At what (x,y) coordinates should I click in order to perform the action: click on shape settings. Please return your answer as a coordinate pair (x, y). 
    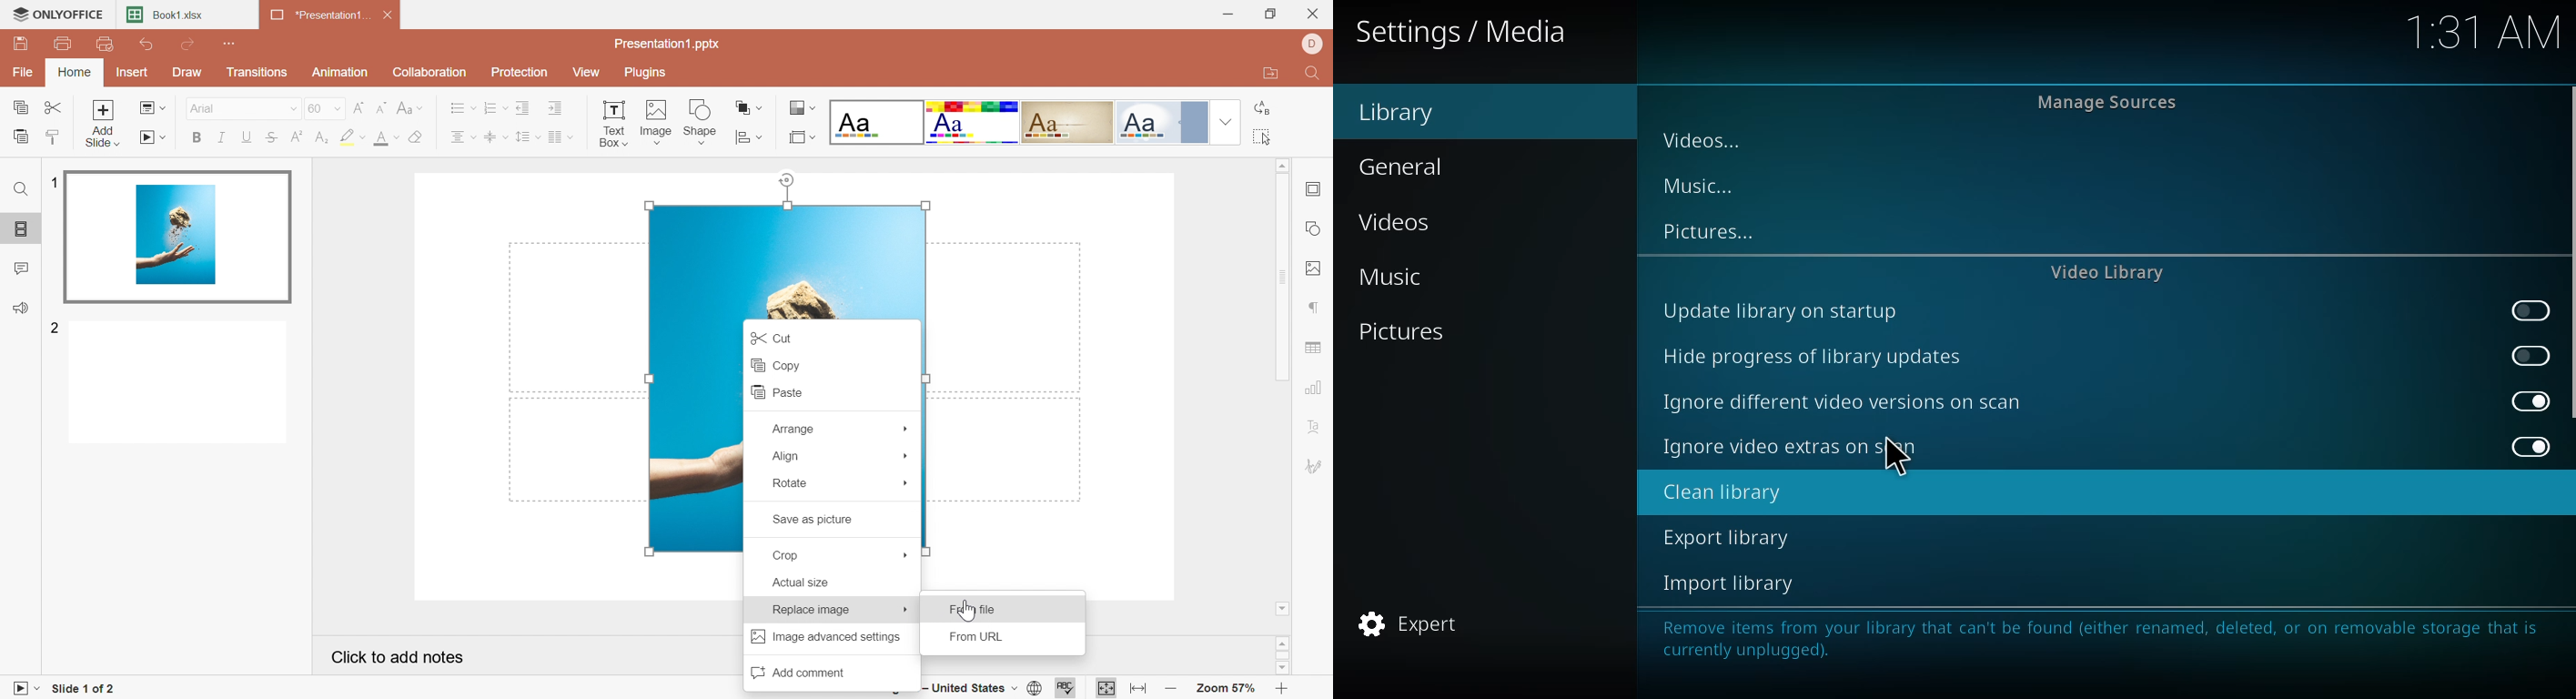
    Looking at the image, I should click on (1316, 225).